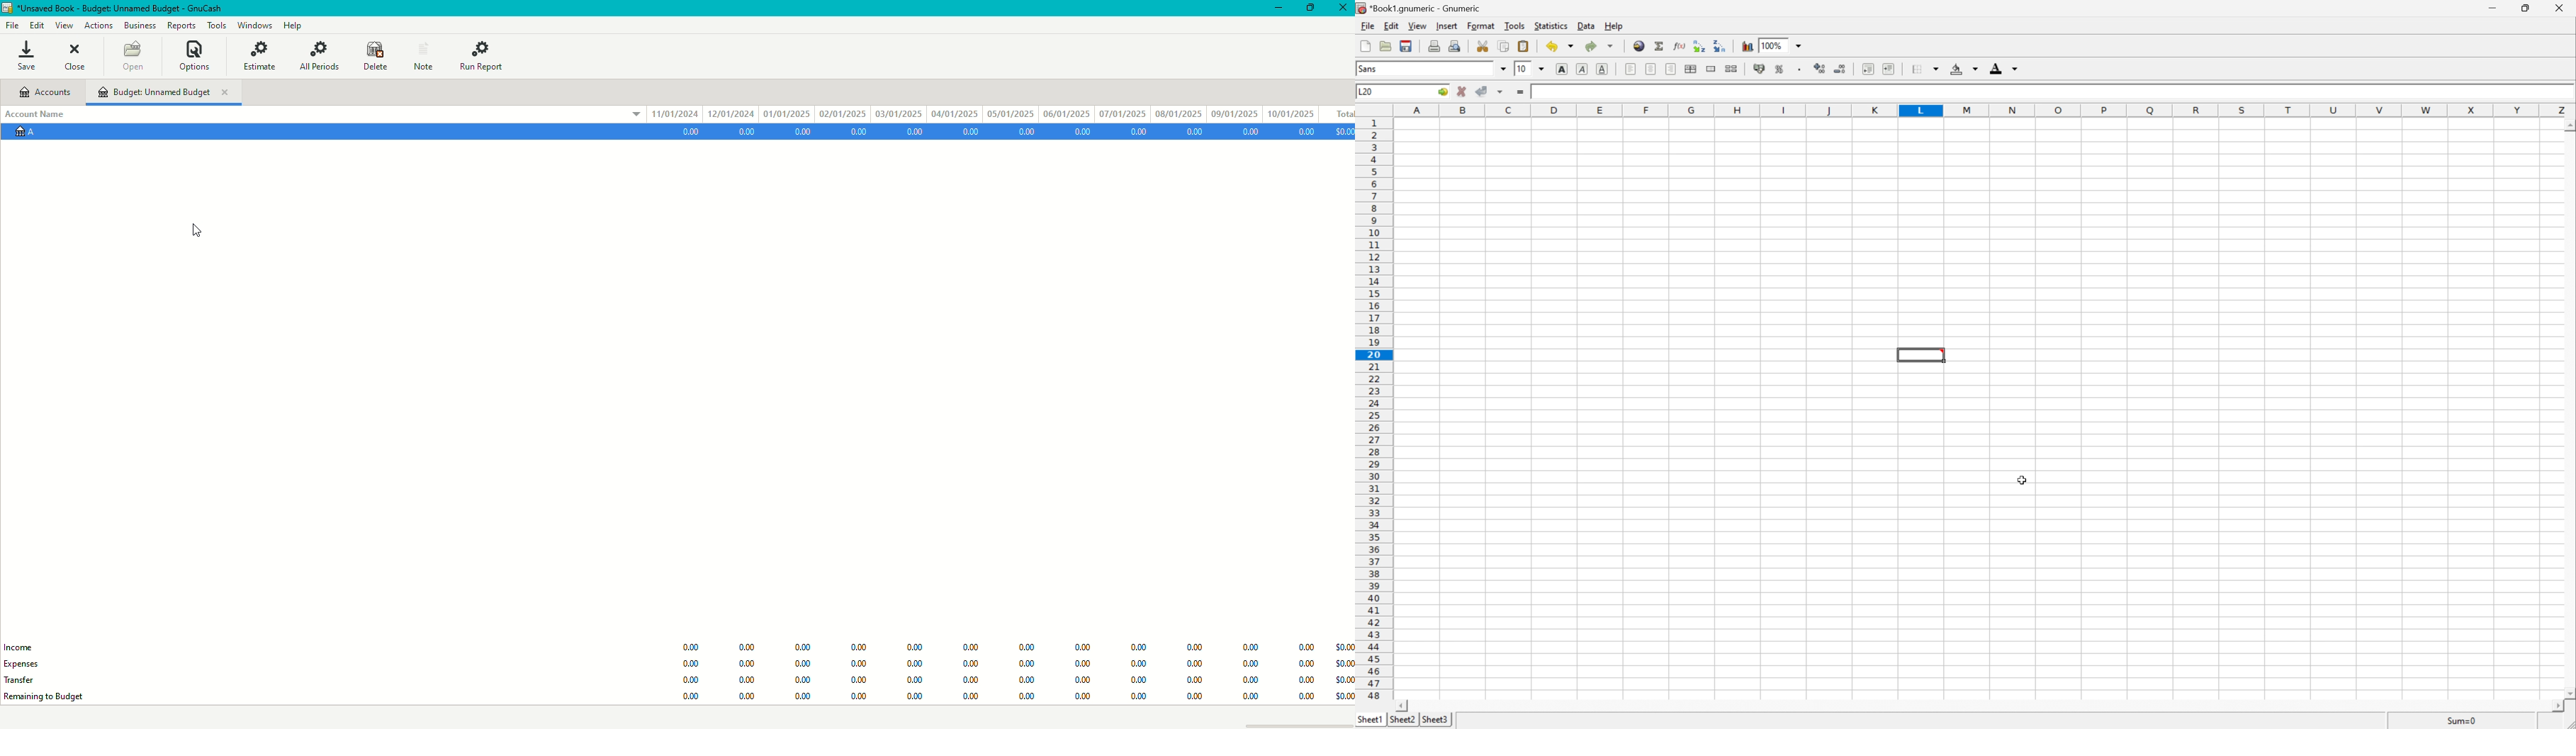 This screenshot has height=756, width=2576. I want to click on Delete, so click(371, 56).